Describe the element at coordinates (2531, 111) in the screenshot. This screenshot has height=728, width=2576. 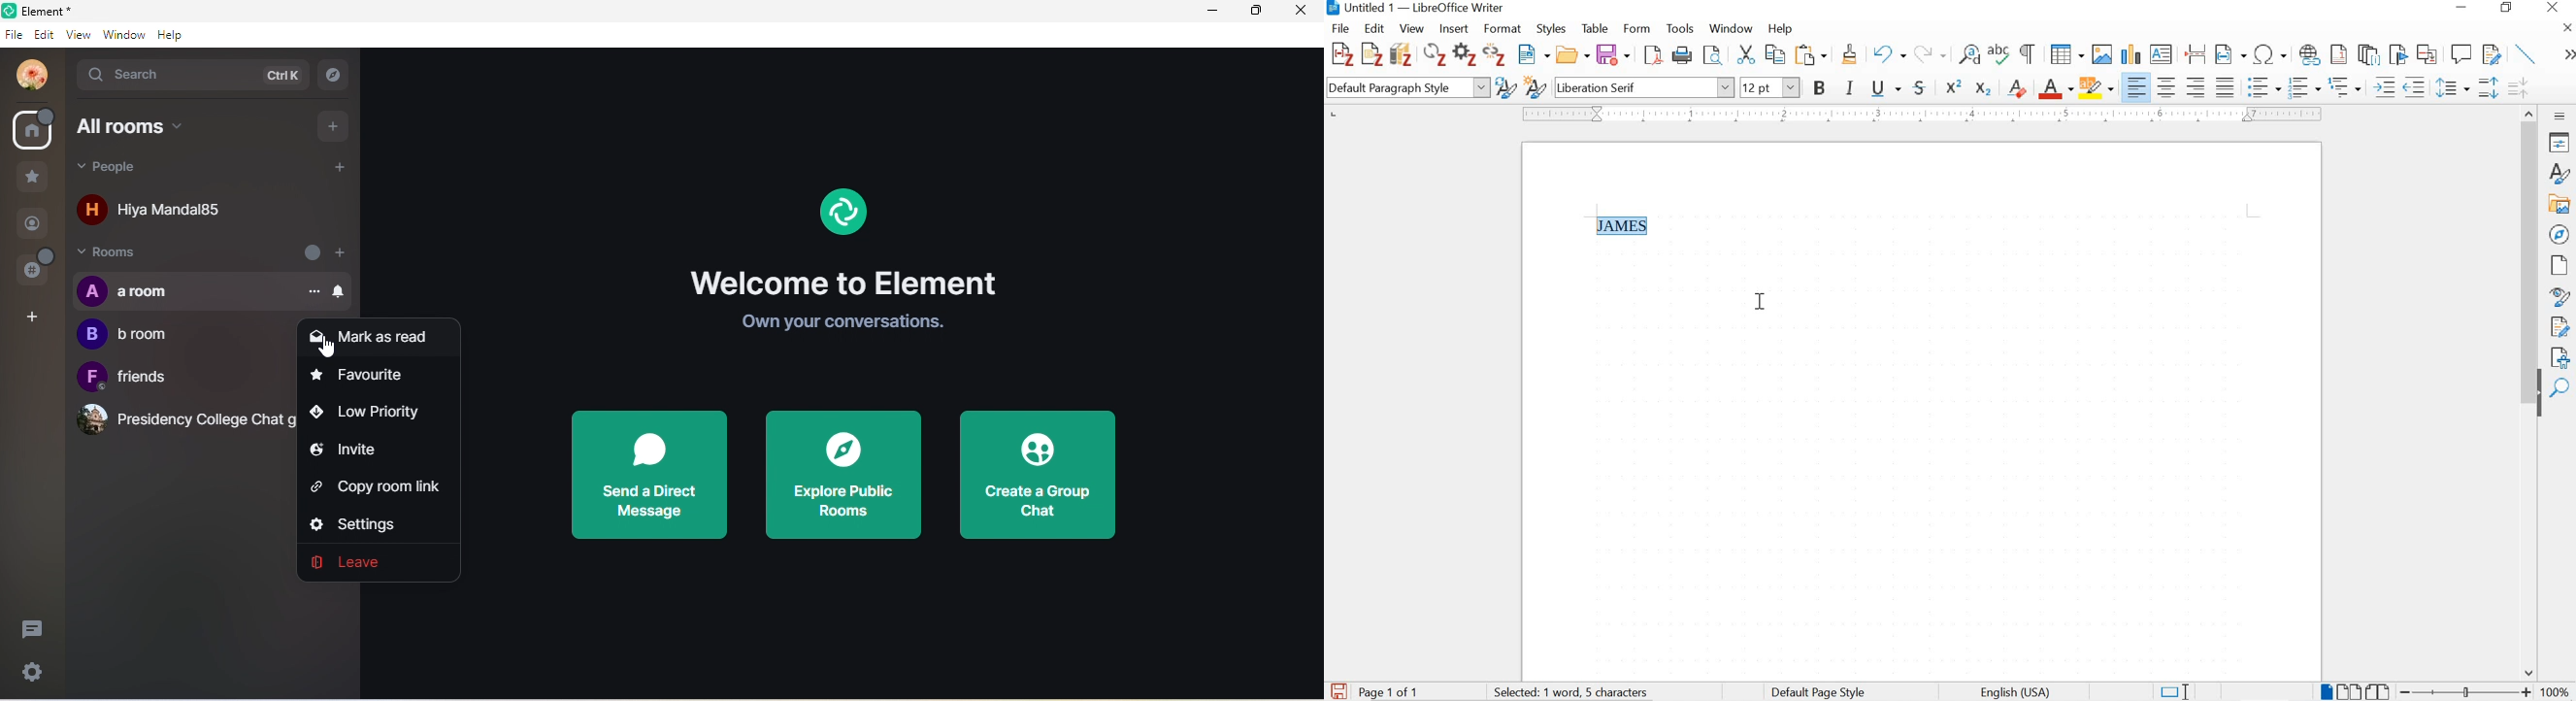
I see `move up` at that location.